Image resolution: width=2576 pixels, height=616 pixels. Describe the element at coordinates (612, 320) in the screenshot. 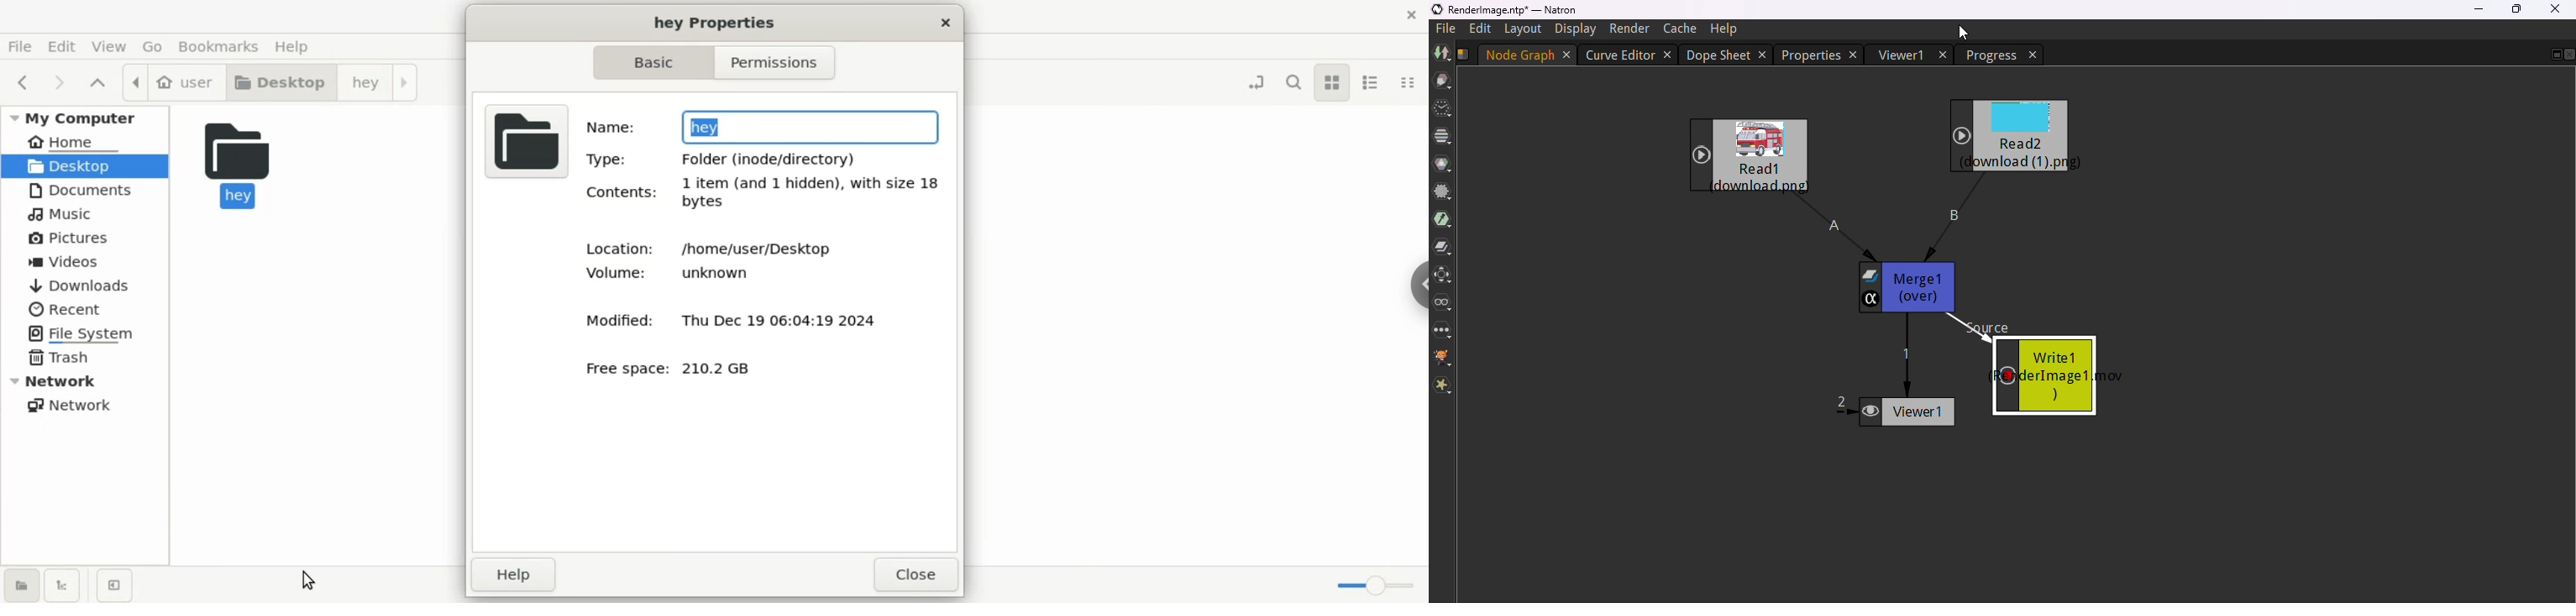

I see `modified` at that location.